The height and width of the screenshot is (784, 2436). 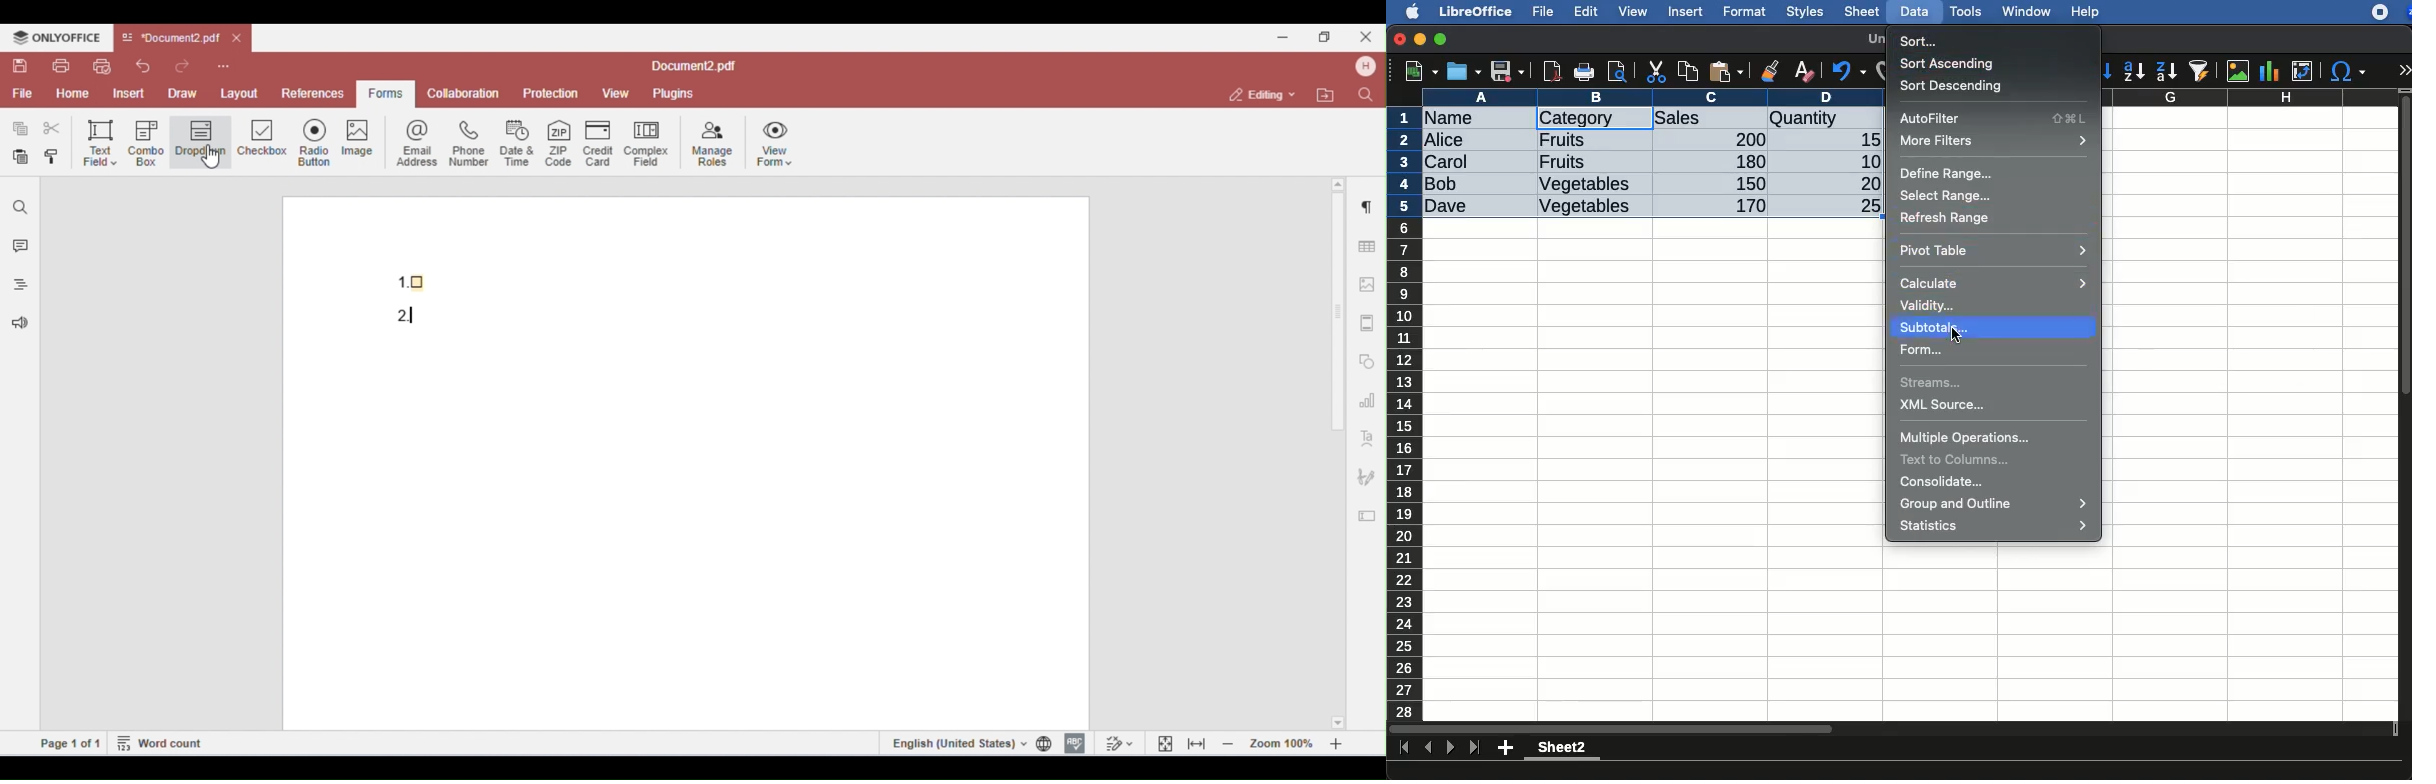 What do you see at coordinates (1863, 183) in the screenshot?
I see `20` at bounding box center [1863, 183].